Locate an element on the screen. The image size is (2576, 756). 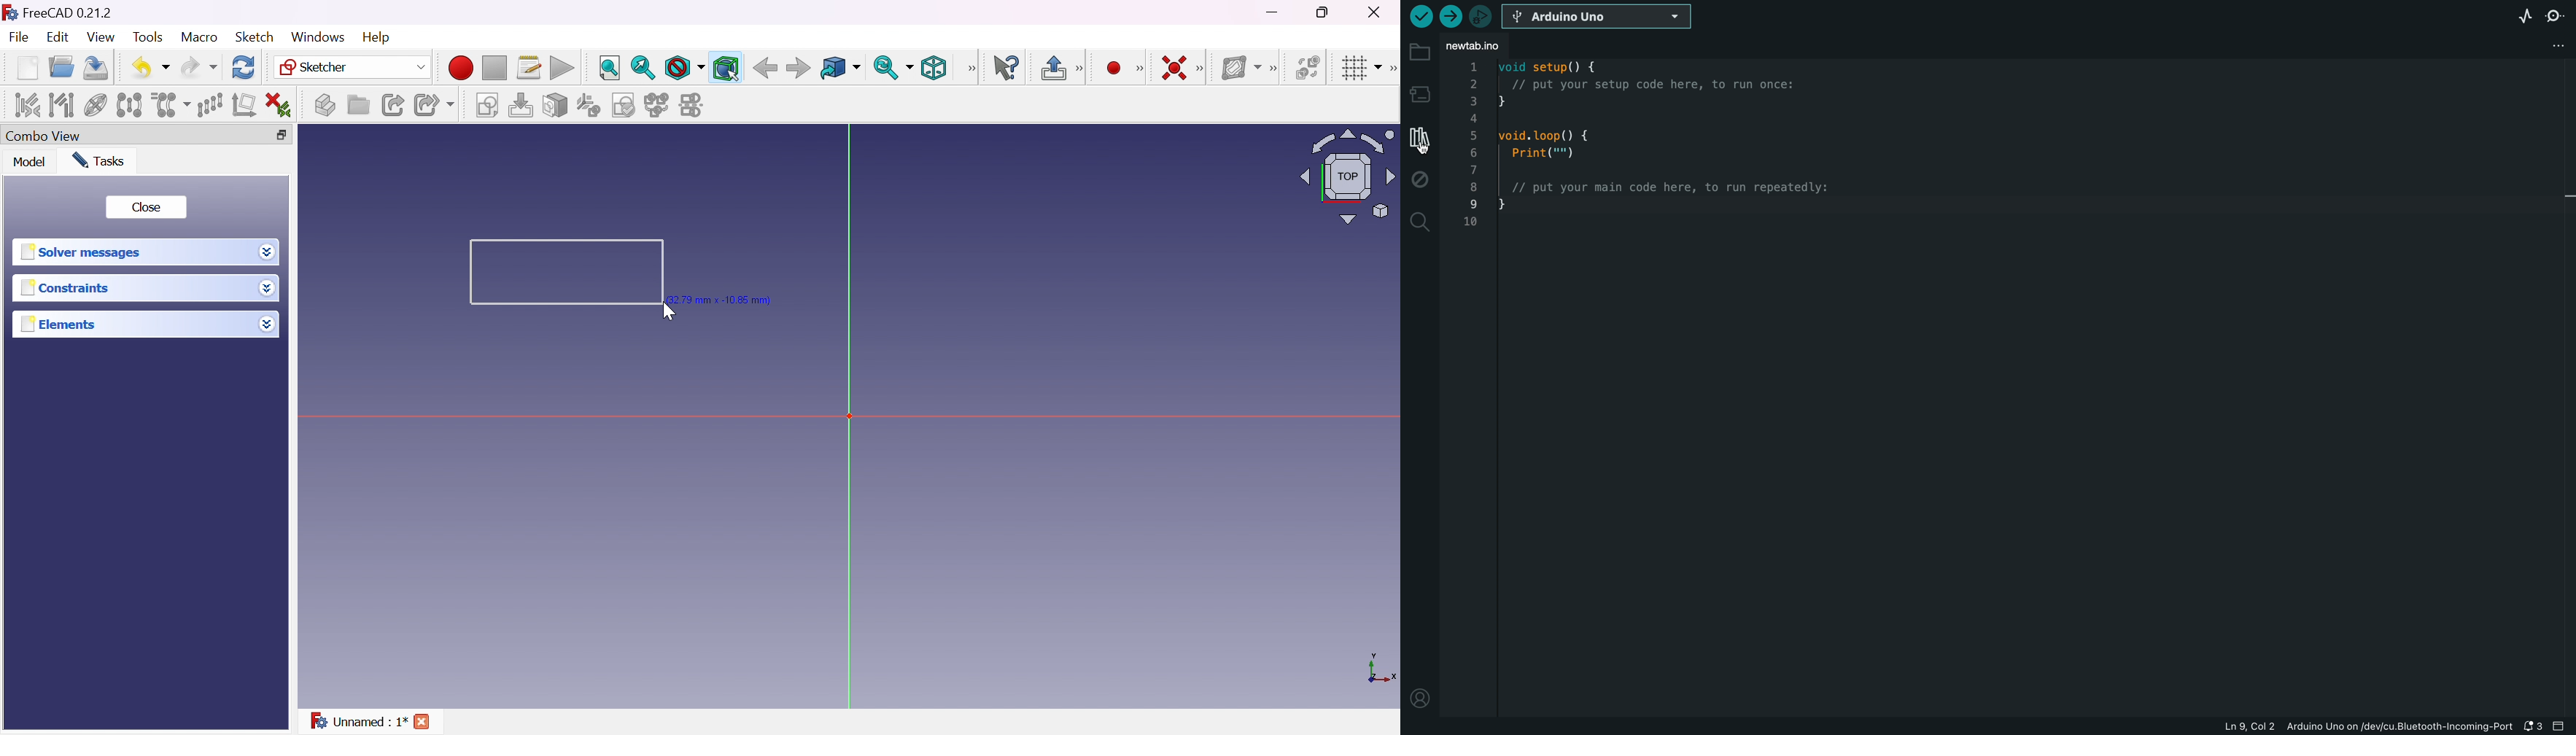
Help is located at coordinates (378, 38).